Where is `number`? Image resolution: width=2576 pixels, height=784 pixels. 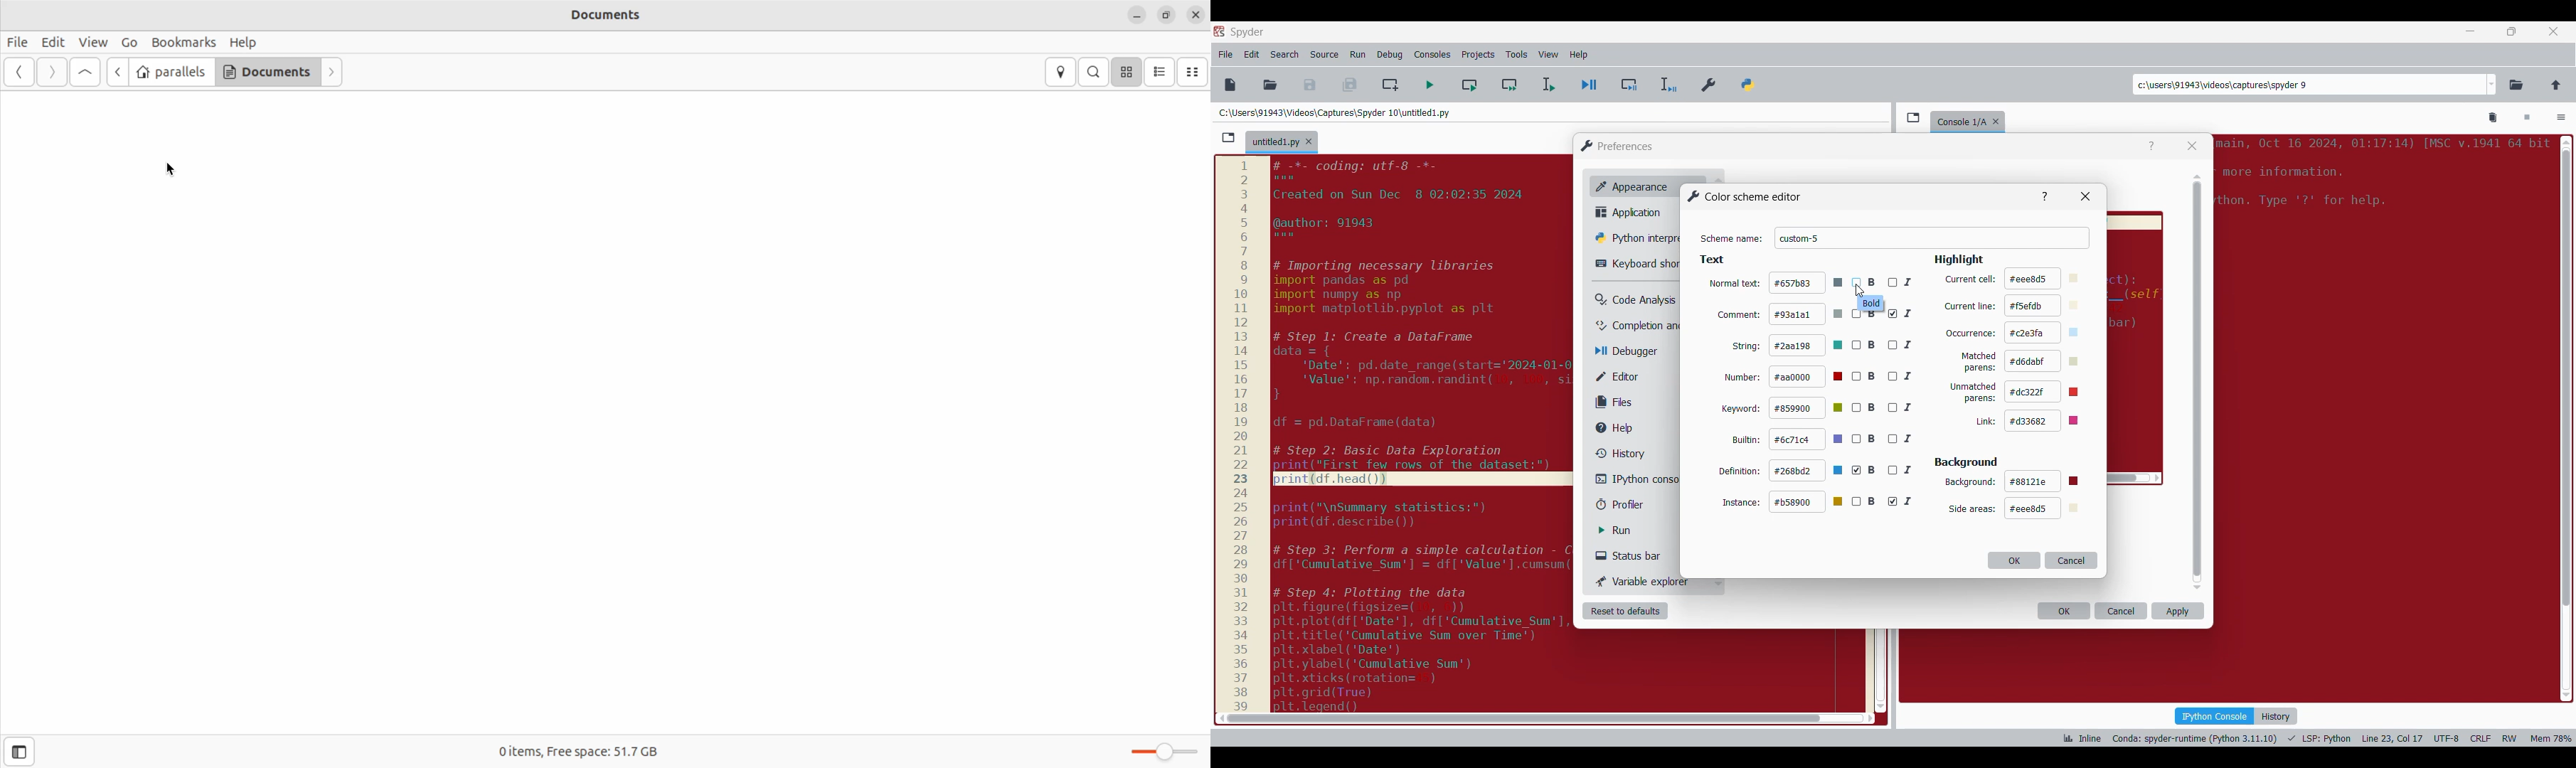
number is located at coordinates (1743, 378).